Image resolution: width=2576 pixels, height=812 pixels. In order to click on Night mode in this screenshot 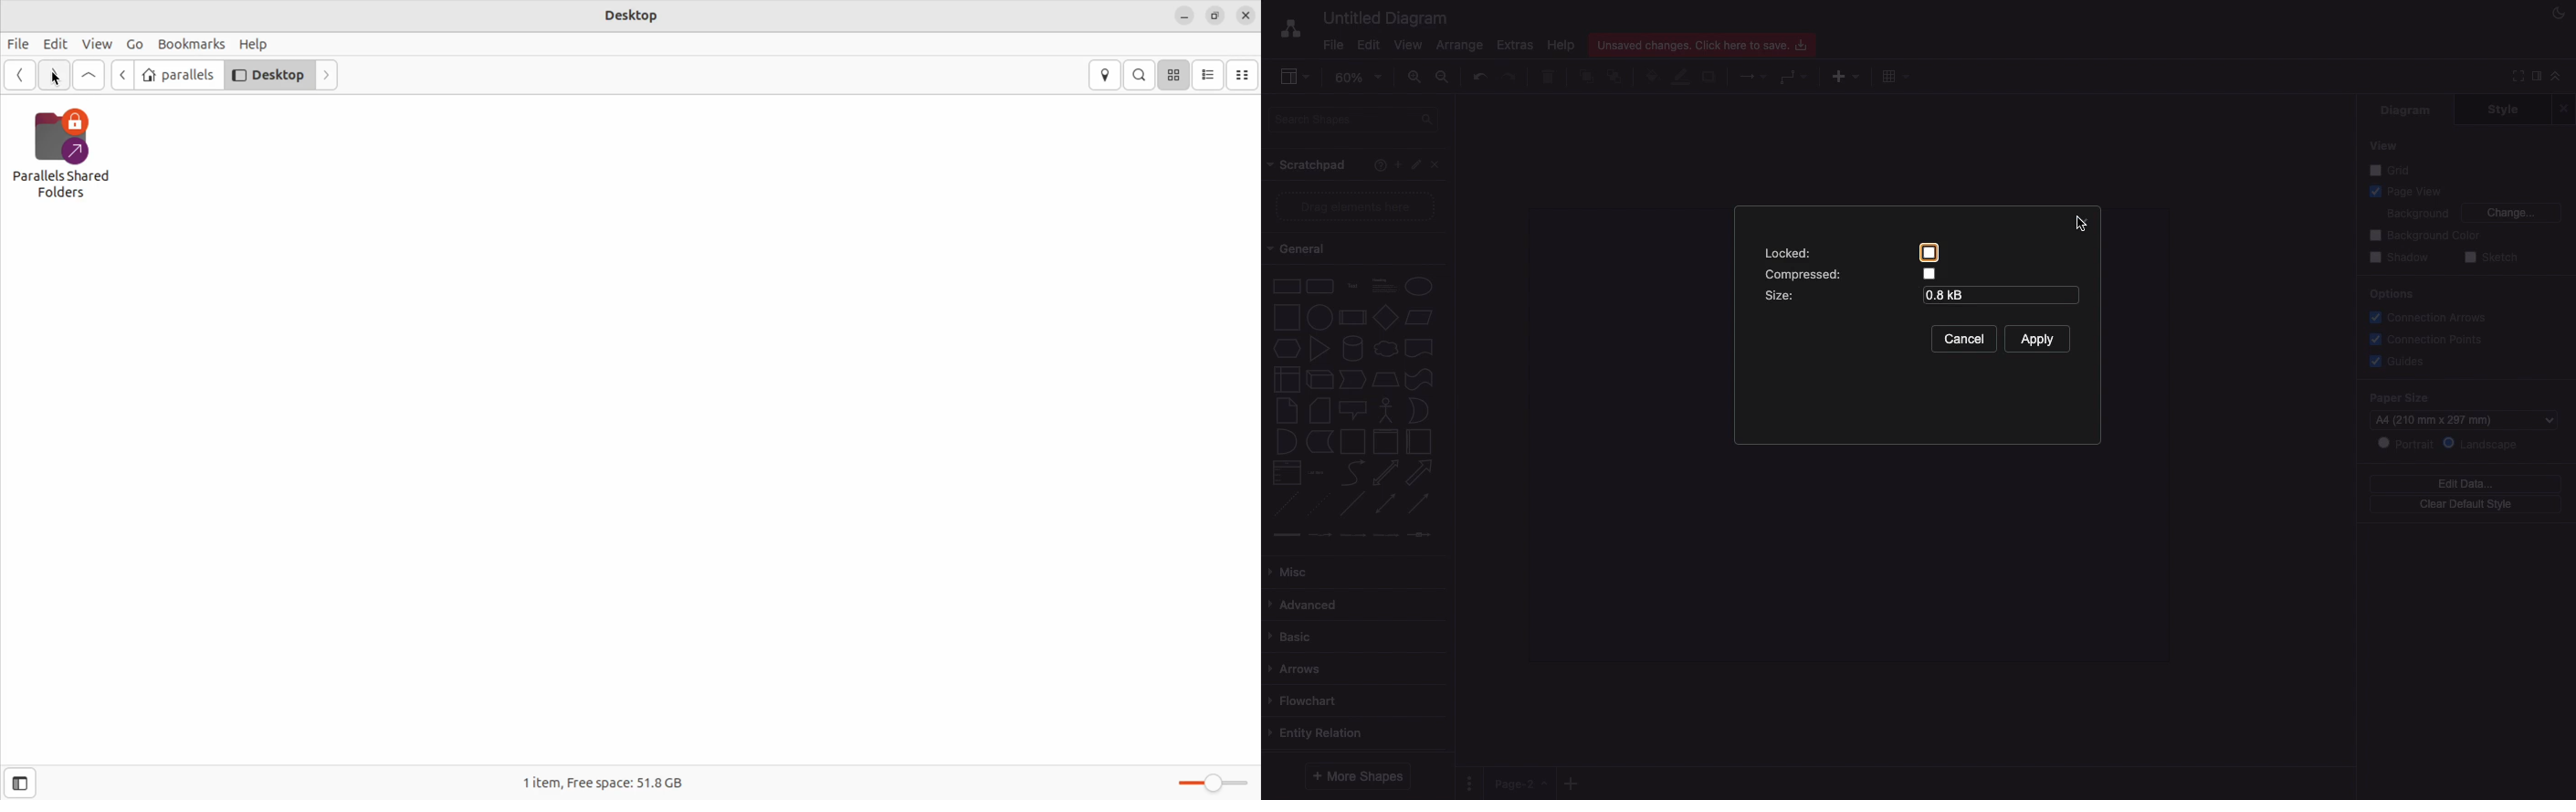, I will do `click(2559, 14)`.